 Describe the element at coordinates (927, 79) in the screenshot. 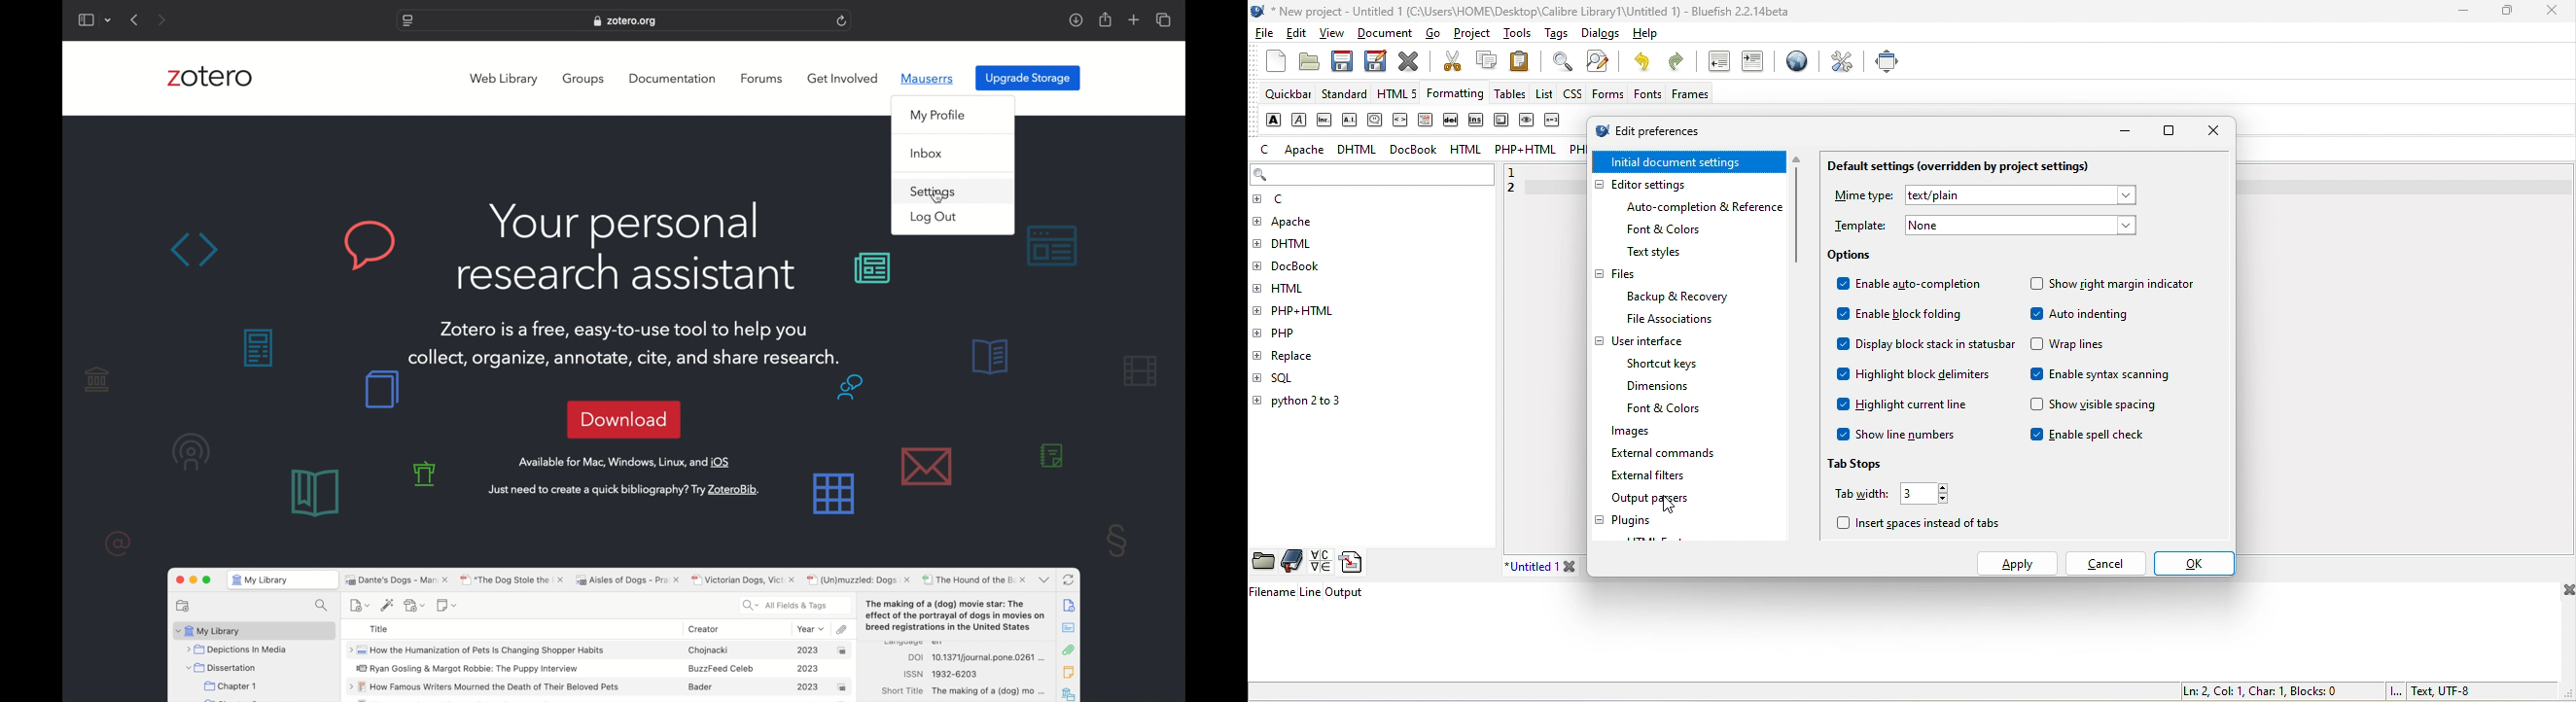

I see `mauserrs` at that location.